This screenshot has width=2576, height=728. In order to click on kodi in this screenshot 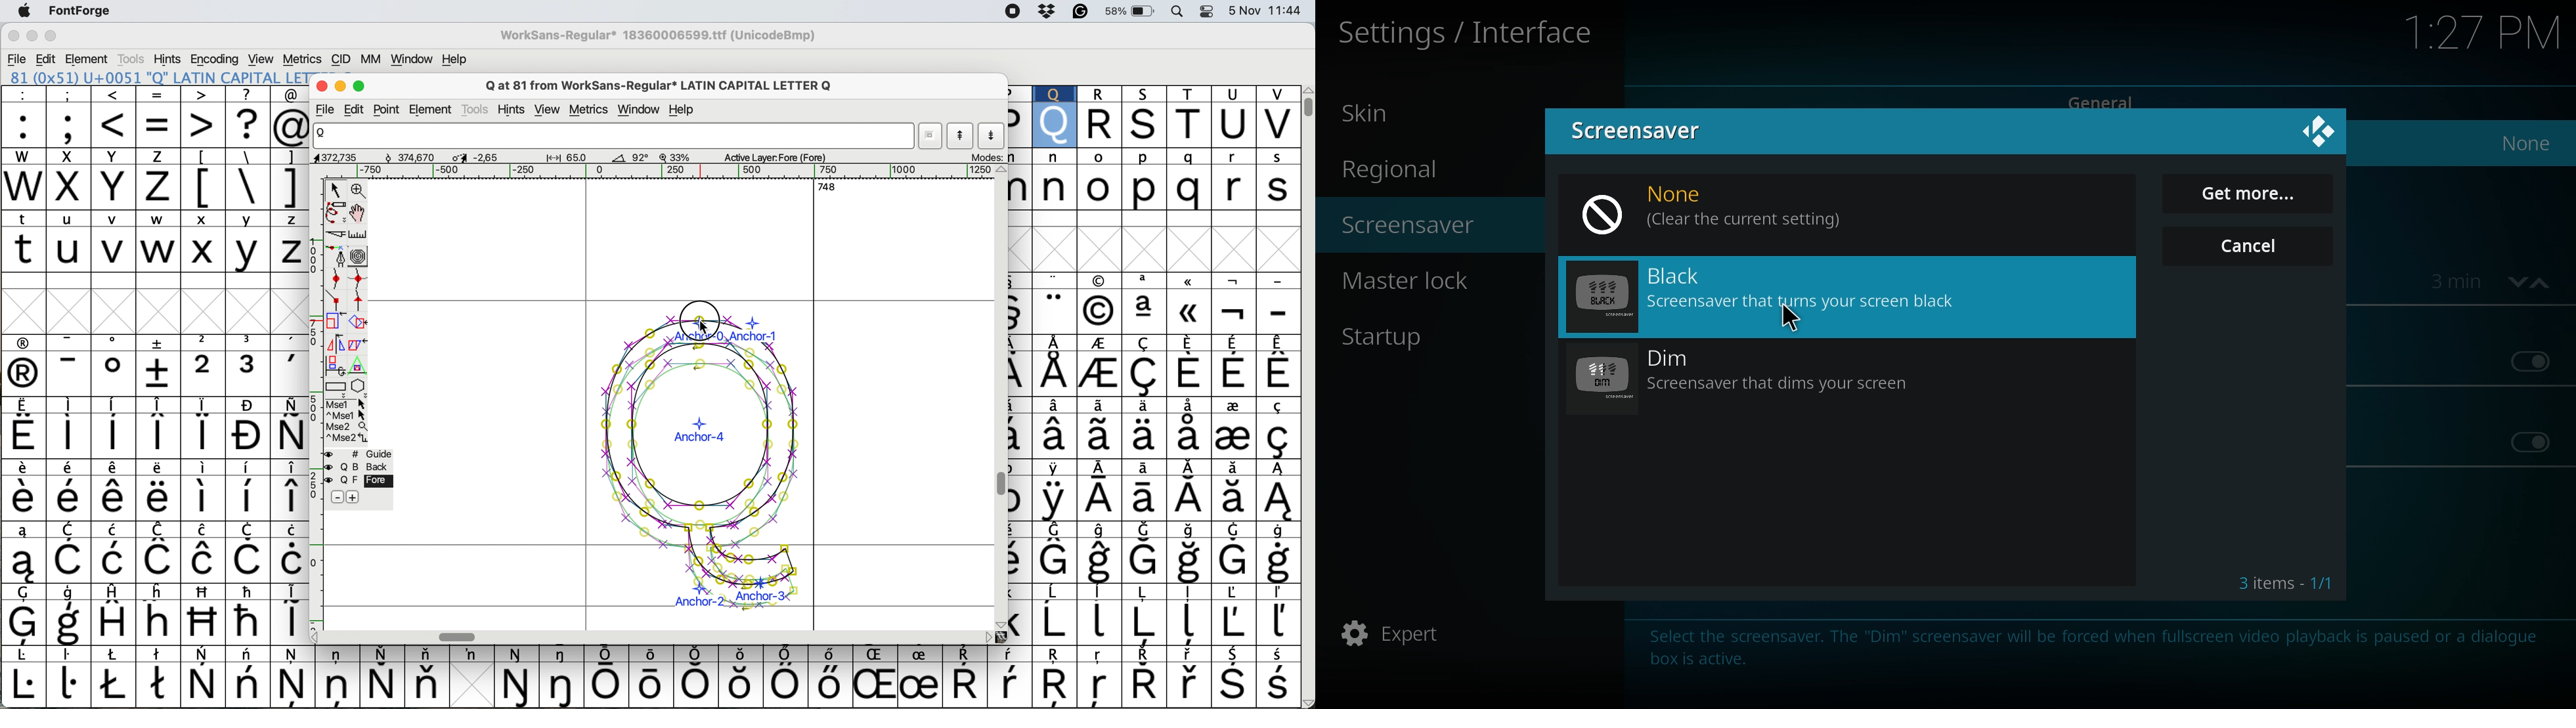, I will do `click(2320, 131)`.